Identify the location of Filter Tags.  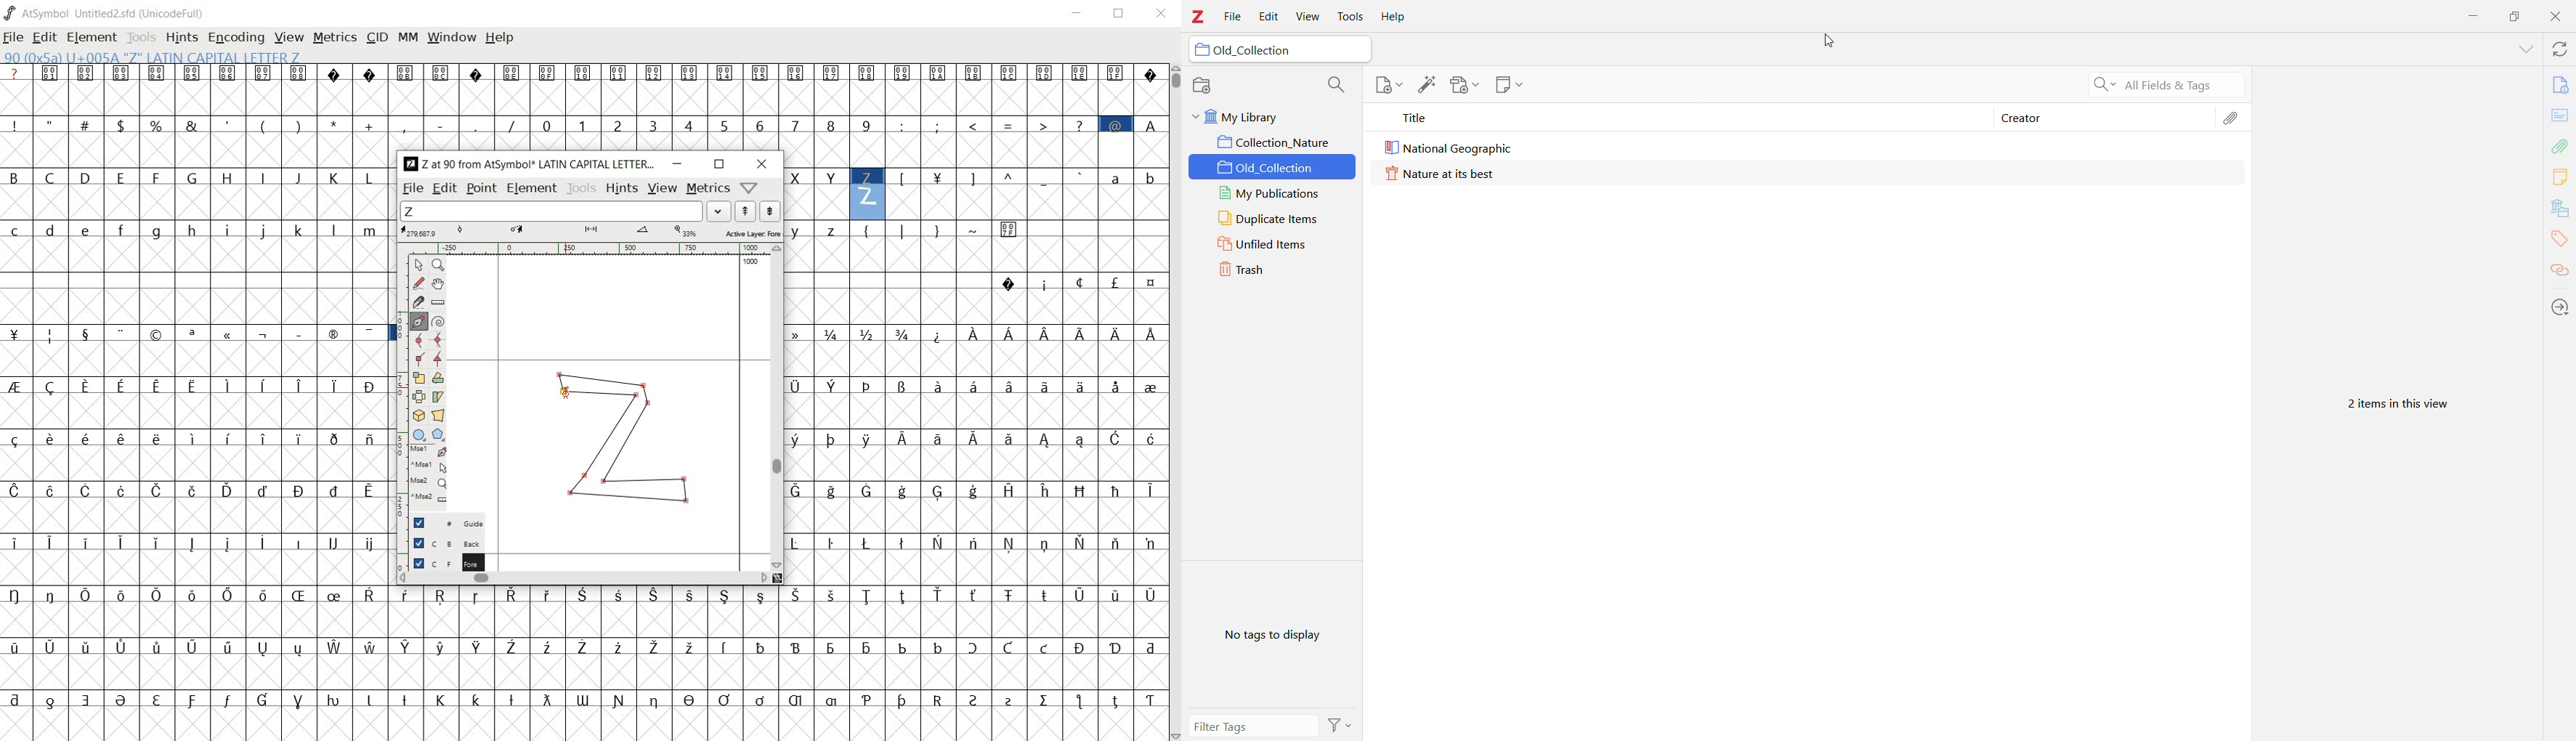
(1255, 726).